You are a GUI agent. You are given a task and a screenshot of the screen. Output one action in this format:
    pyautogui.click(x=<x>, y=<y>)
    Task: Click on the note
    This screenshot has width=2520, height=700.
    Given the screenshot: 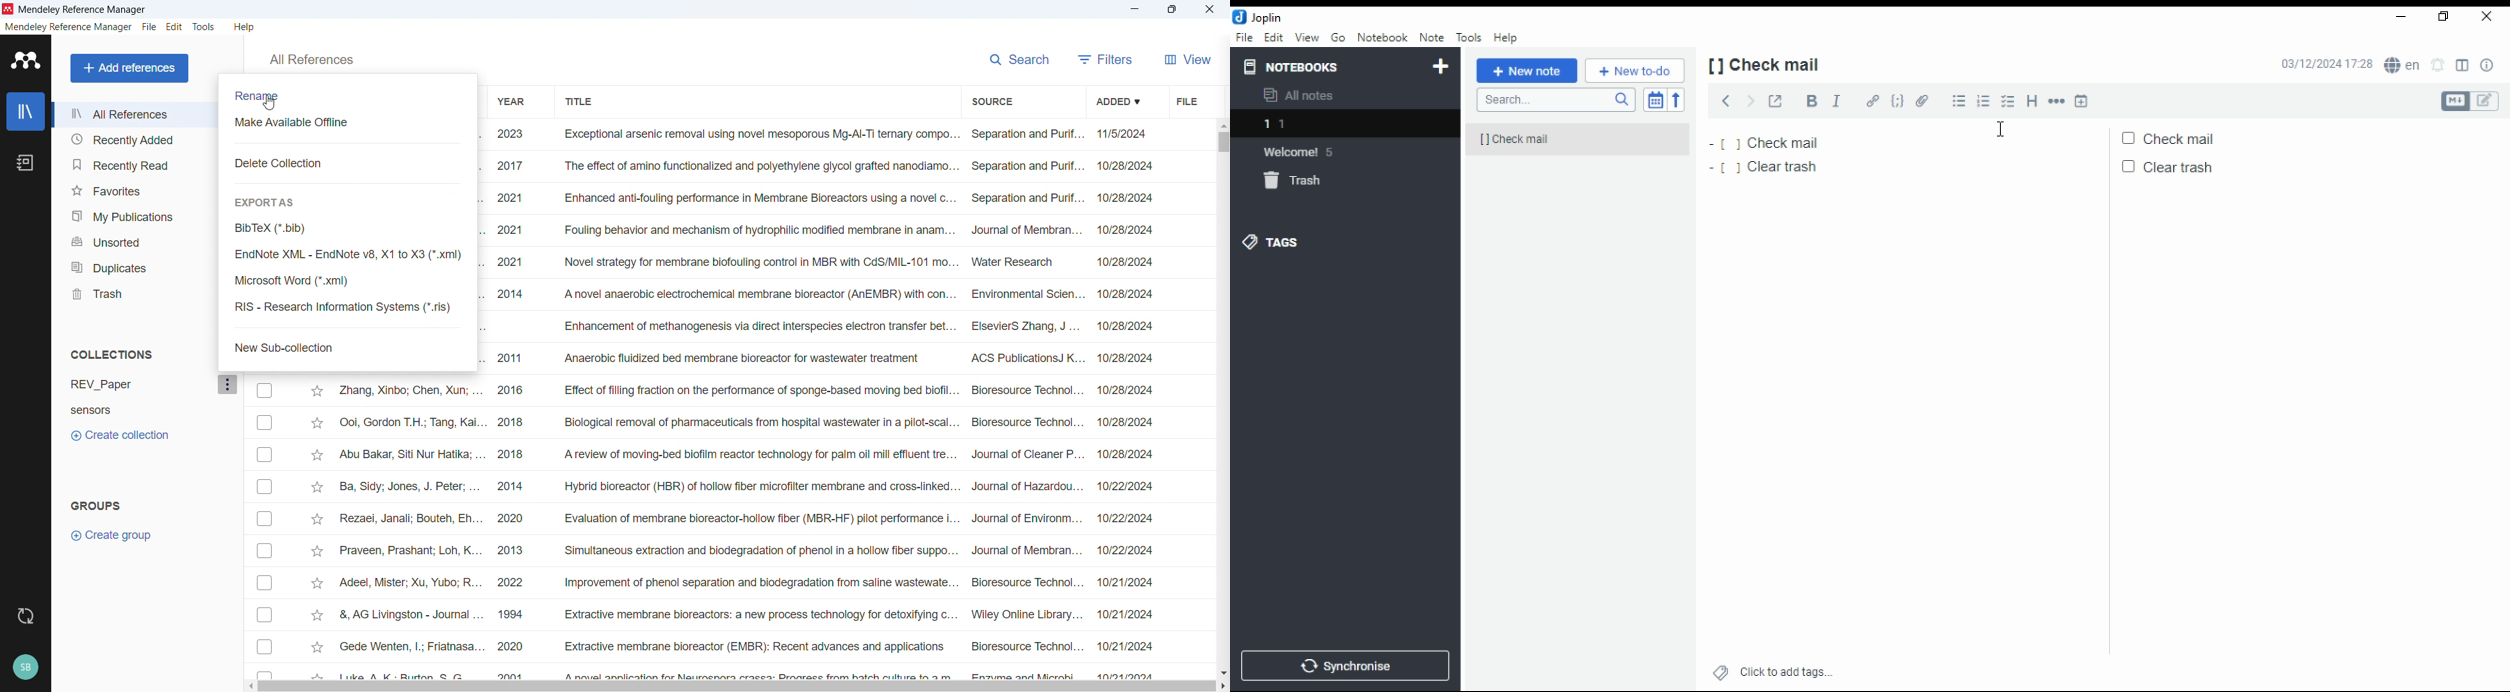 What is the action you would take?
    pyautogui.click(x=1431, y=38)
    